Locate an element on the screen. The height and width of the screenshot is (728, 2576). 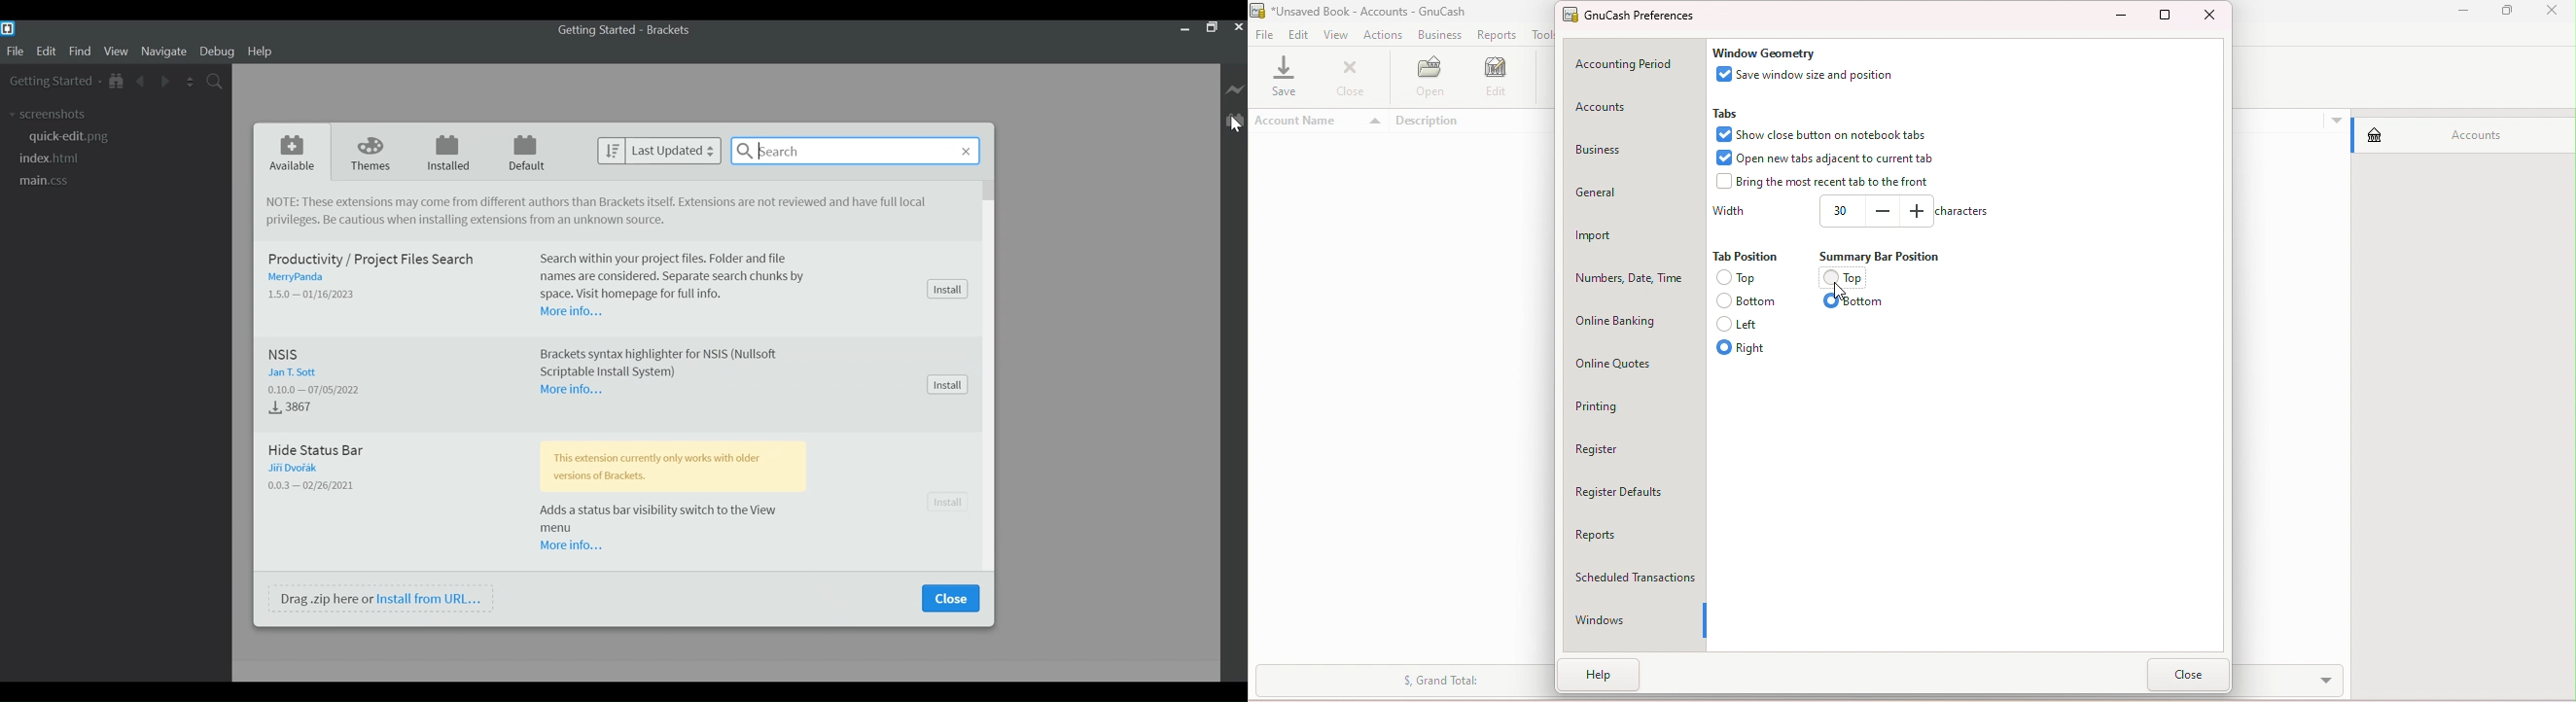
Installed is located at coordinates (293, 407).